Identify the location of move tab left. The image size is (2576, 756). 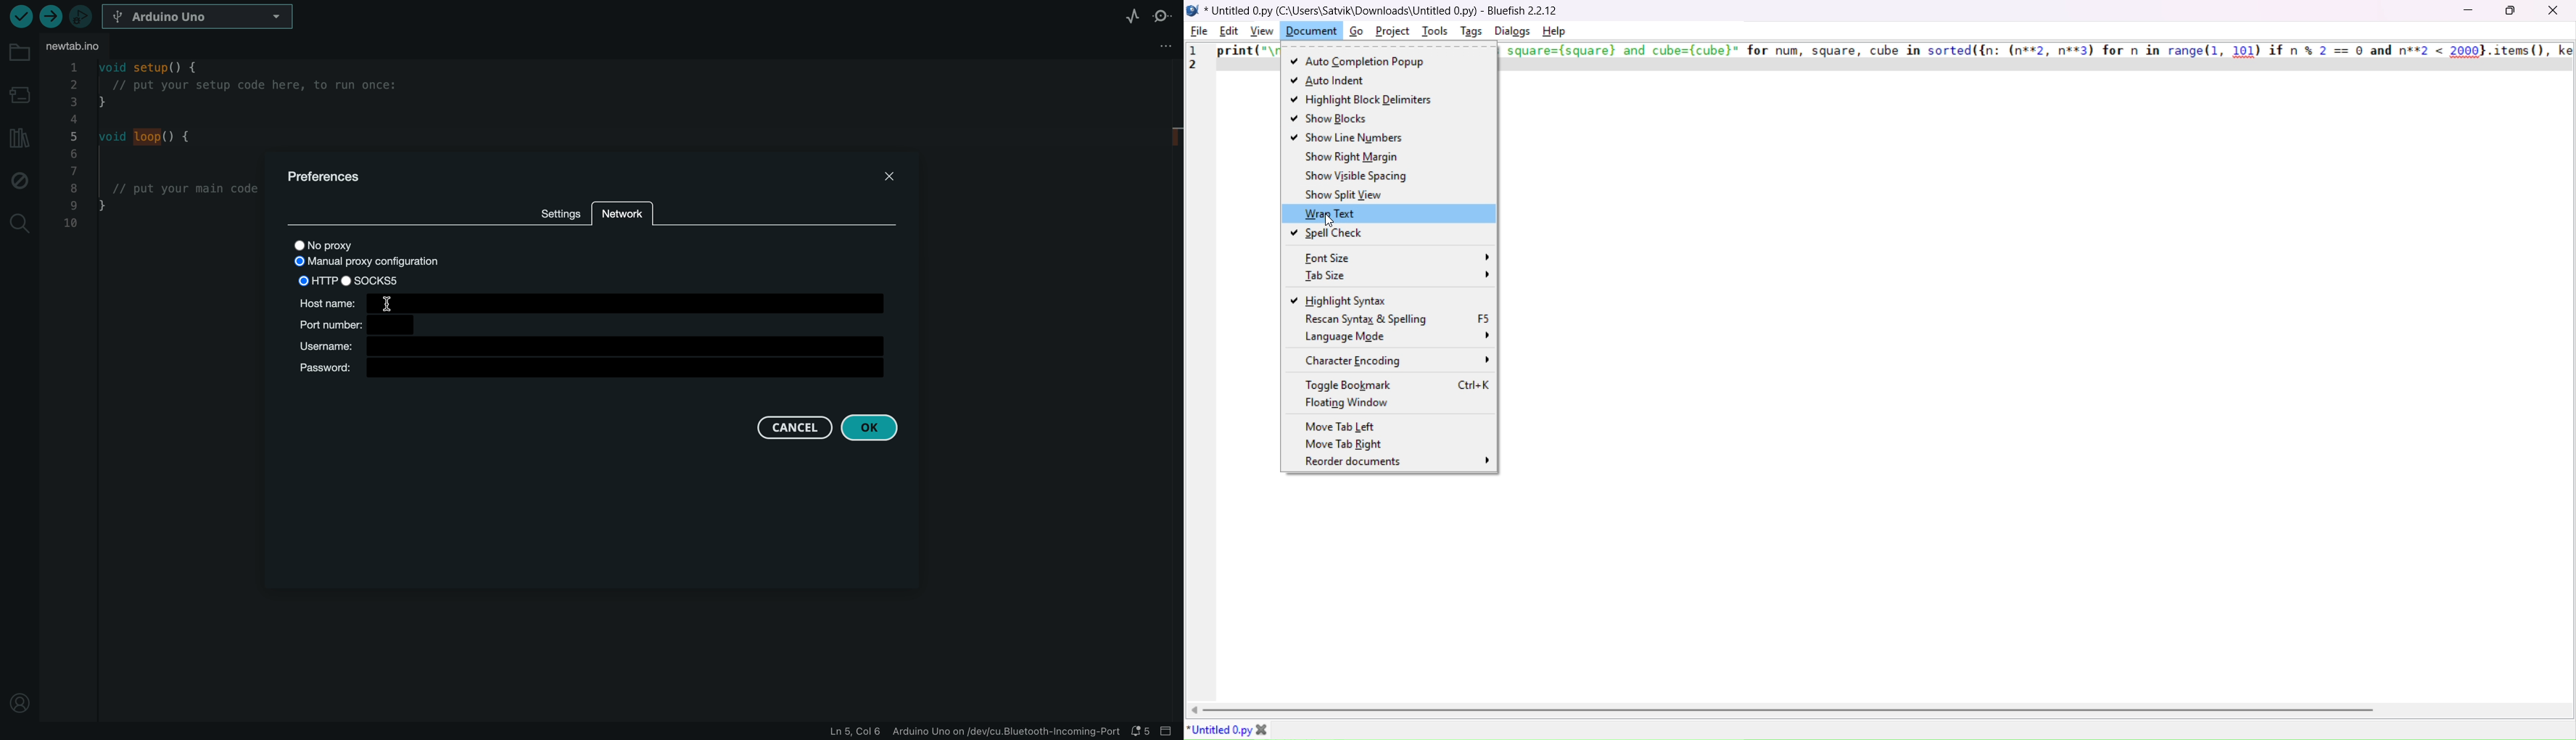
(1345, 427).